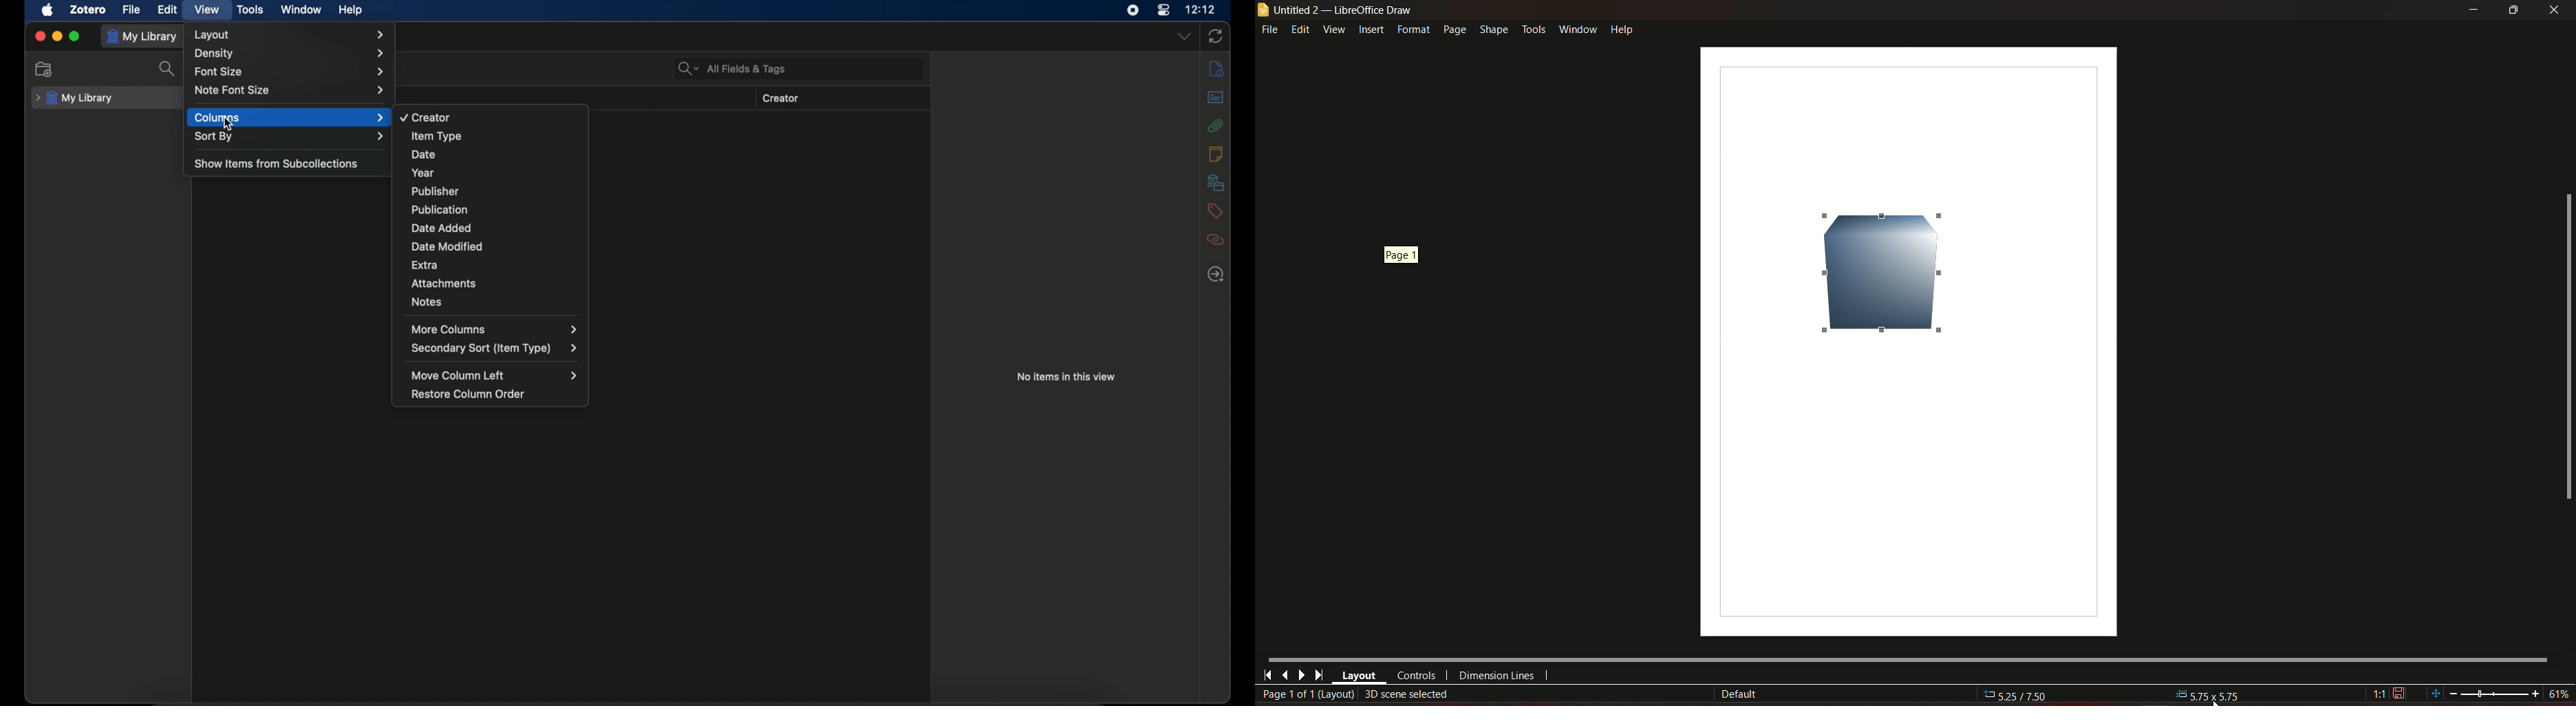 The height and width of the screenshot is (728, 2576). Describe the element at coordinates (1164, 10) in the screenshot. I see `control center` at that location.